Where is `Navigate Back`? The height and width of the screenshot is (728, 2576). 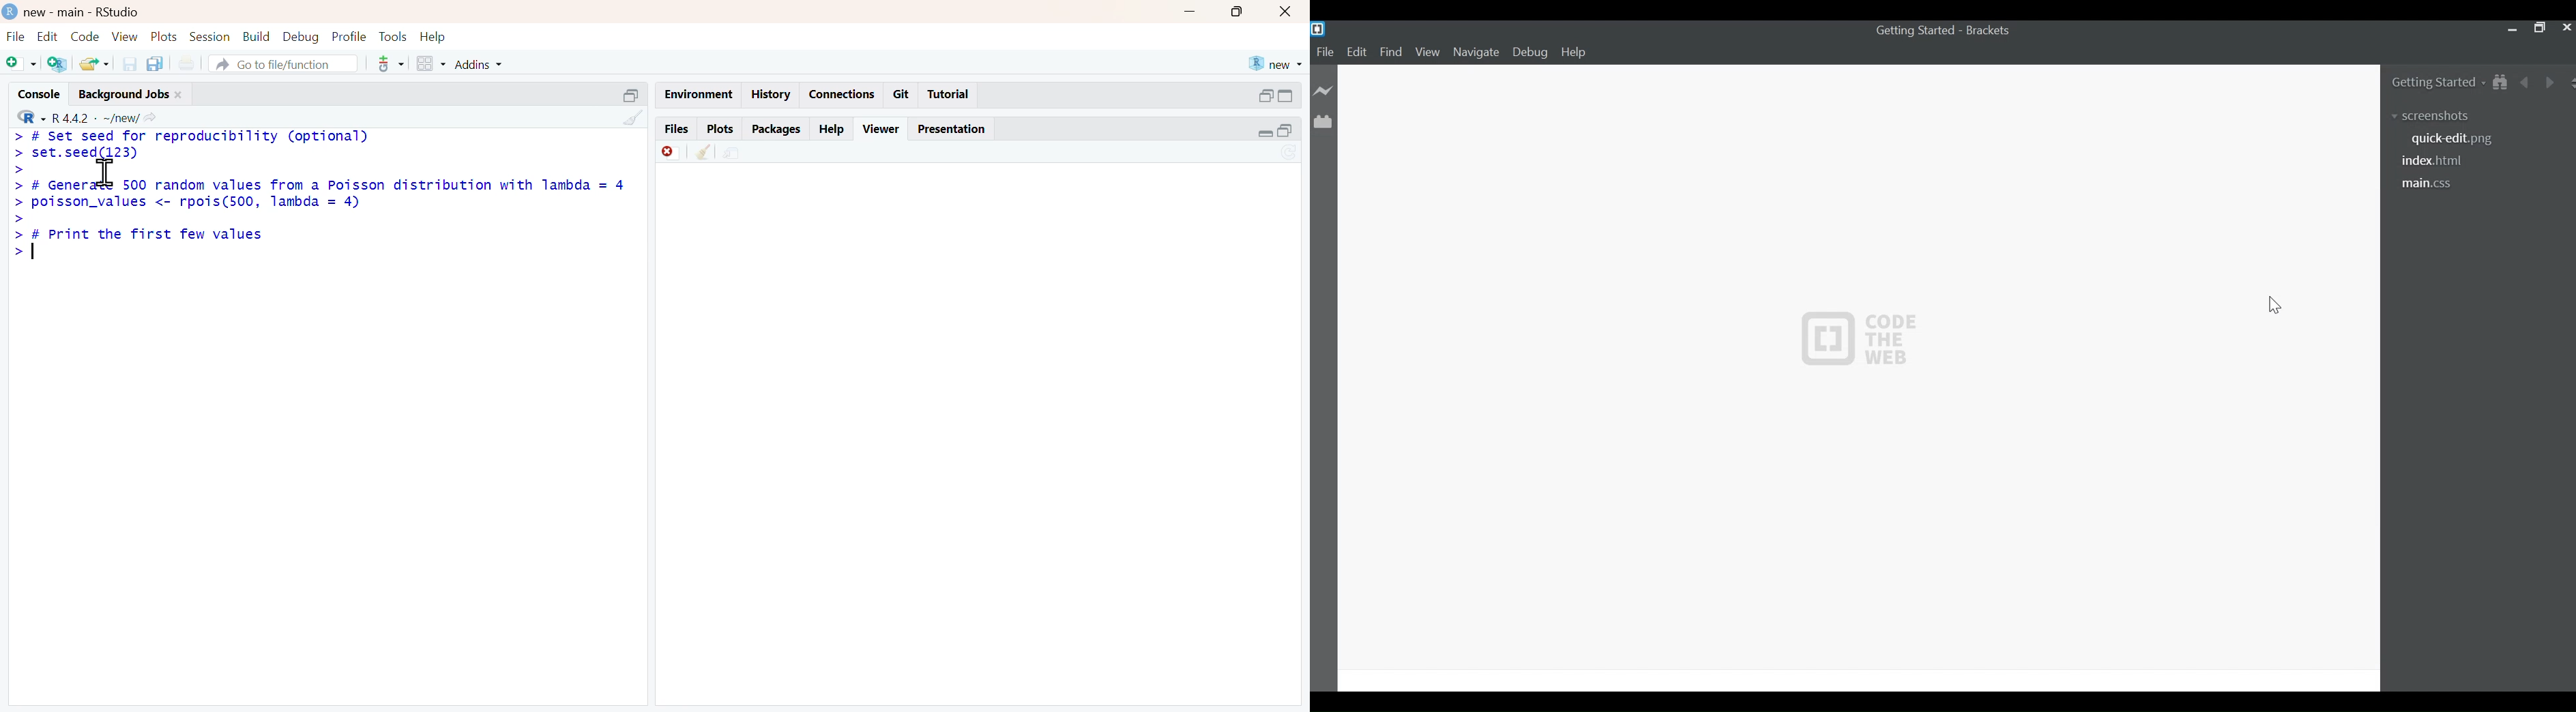
Navigate Back is located at coordinates (2526, 83).